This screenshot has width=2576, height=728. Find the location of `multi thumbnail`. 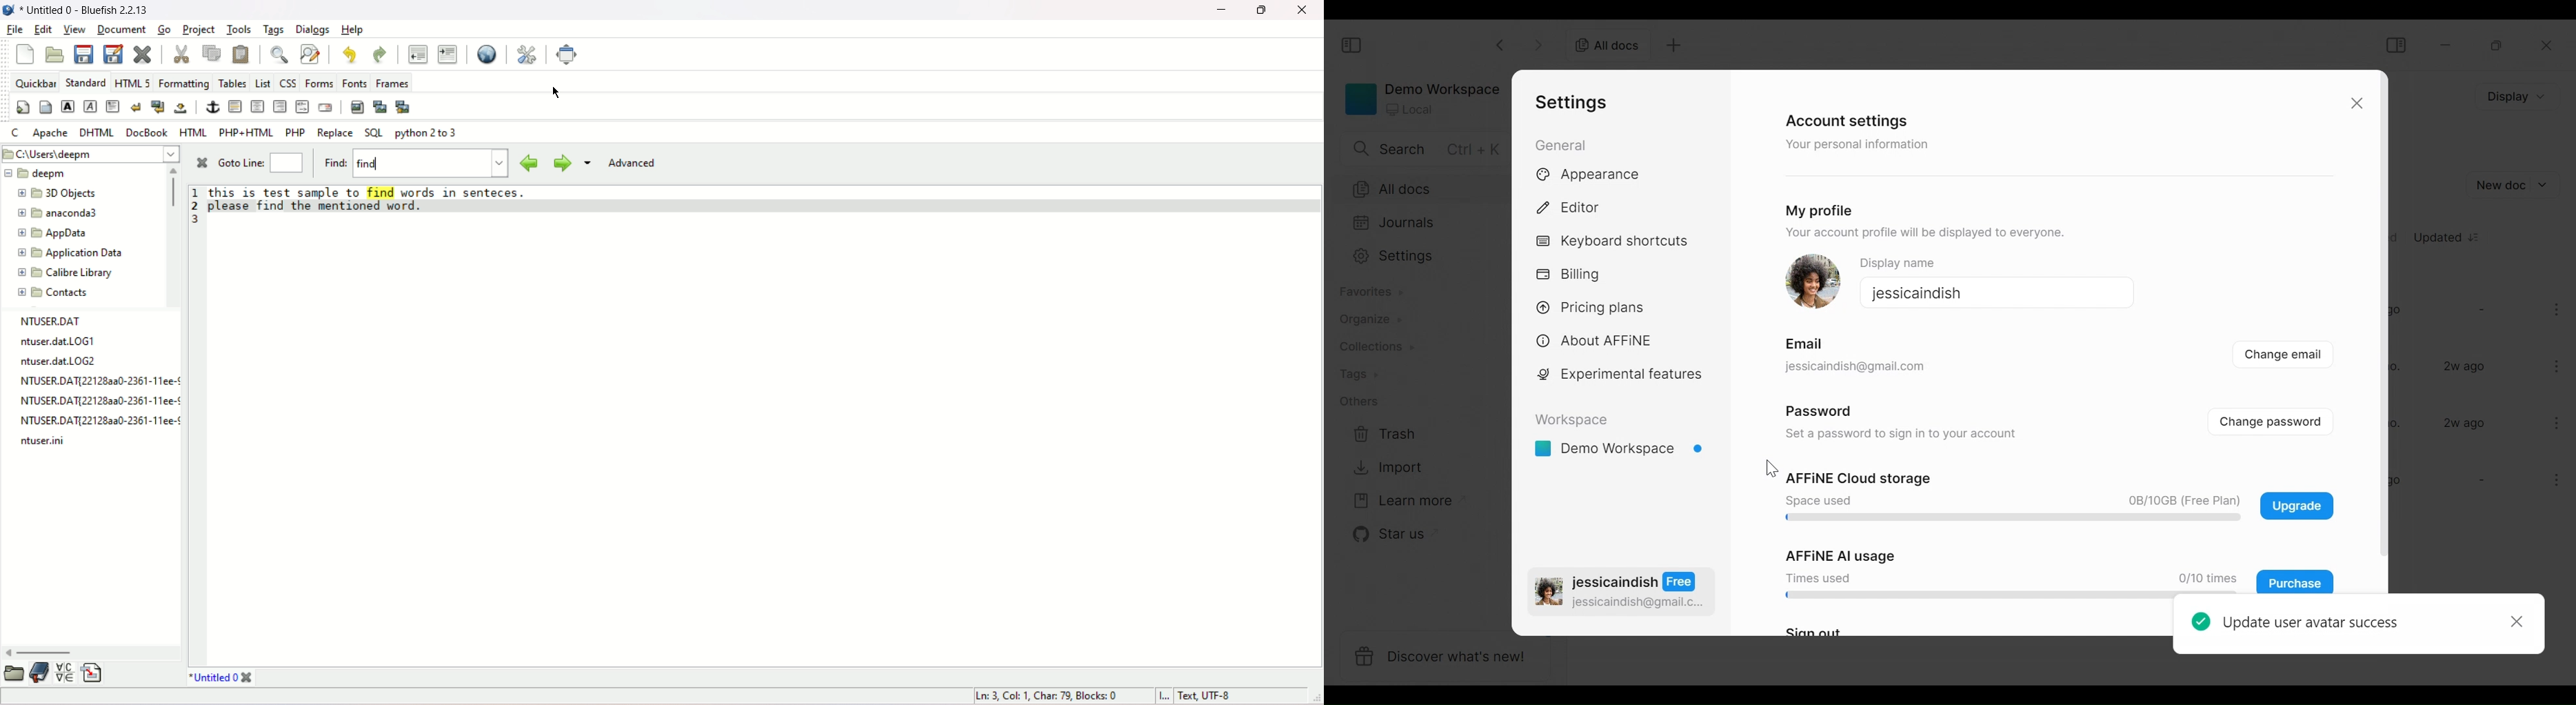

multi thumbnail is located at coordinates (403, 106).